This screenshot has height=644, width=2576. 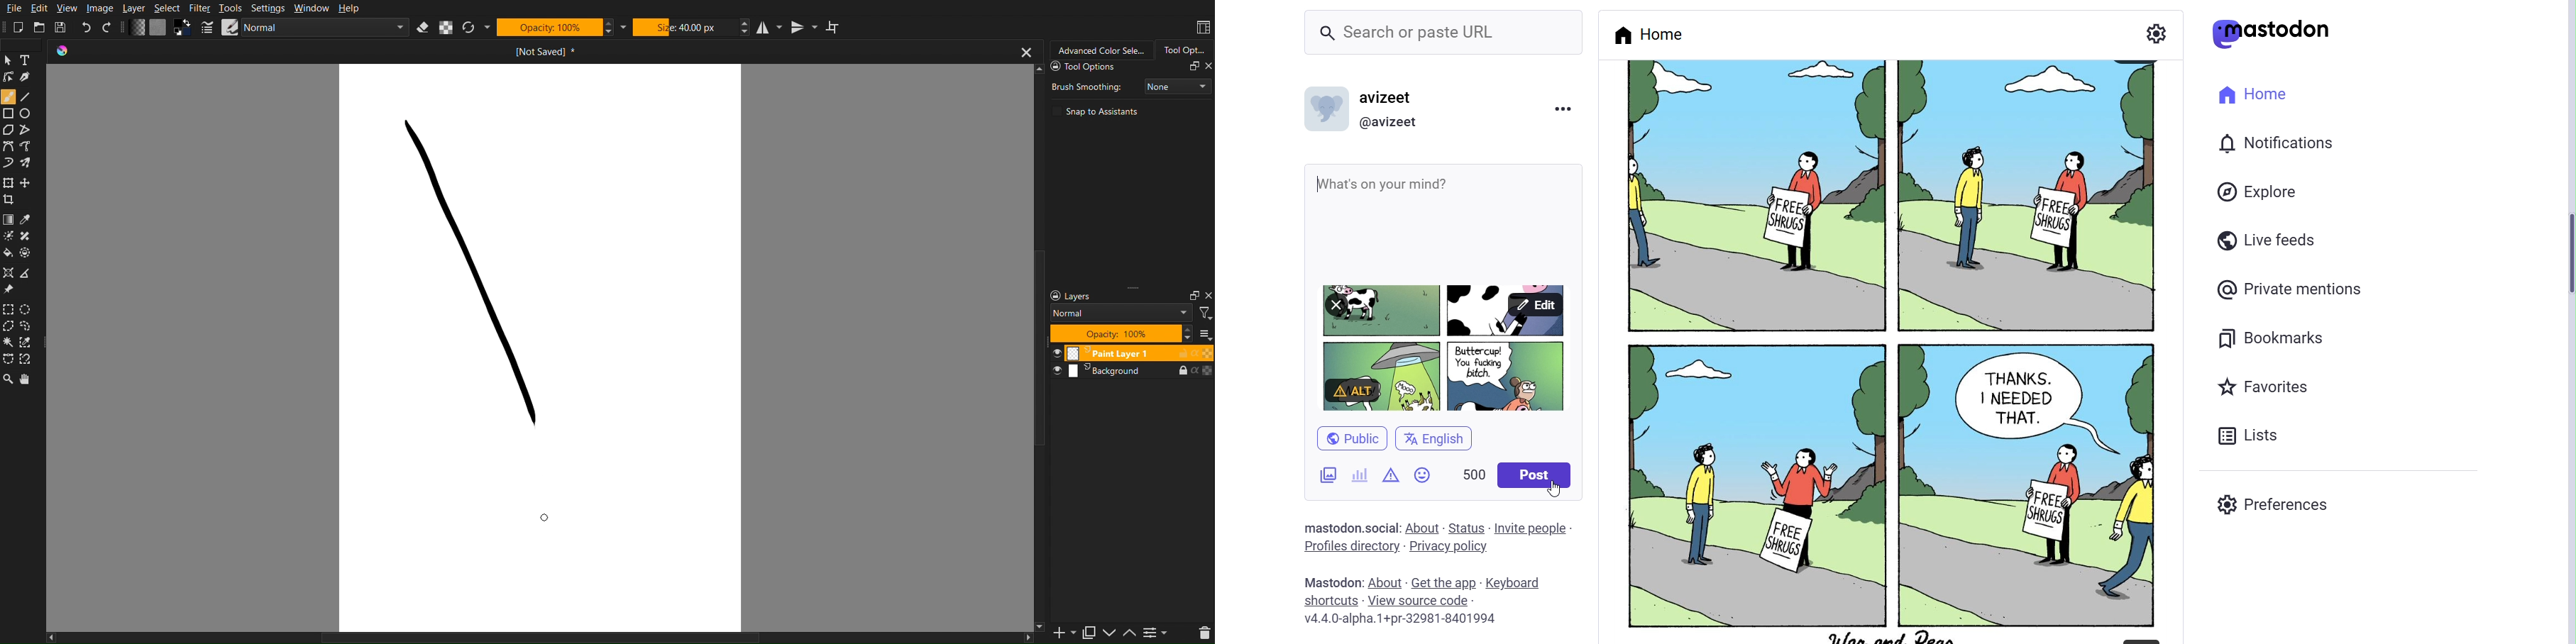 I want to click on Brush, so click(x=8, y=96).